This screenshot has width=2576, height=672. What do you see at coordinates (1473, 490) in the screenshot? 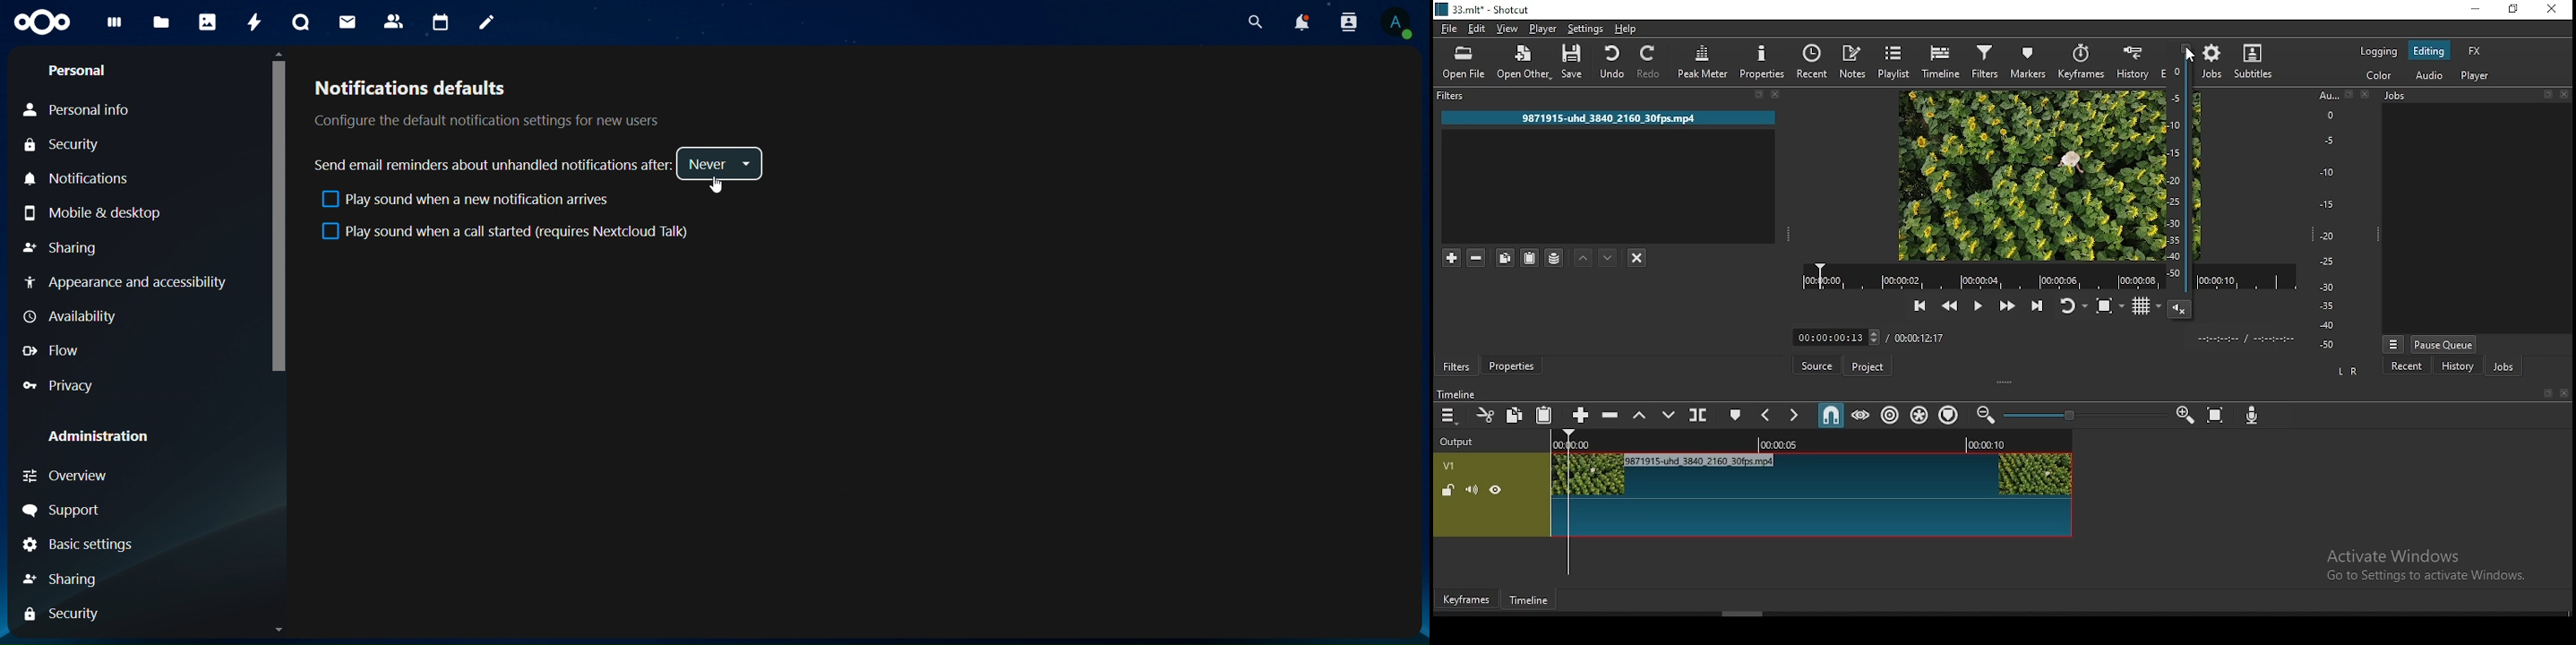
I see `(un) mute` at bounding box center [1473, 490].